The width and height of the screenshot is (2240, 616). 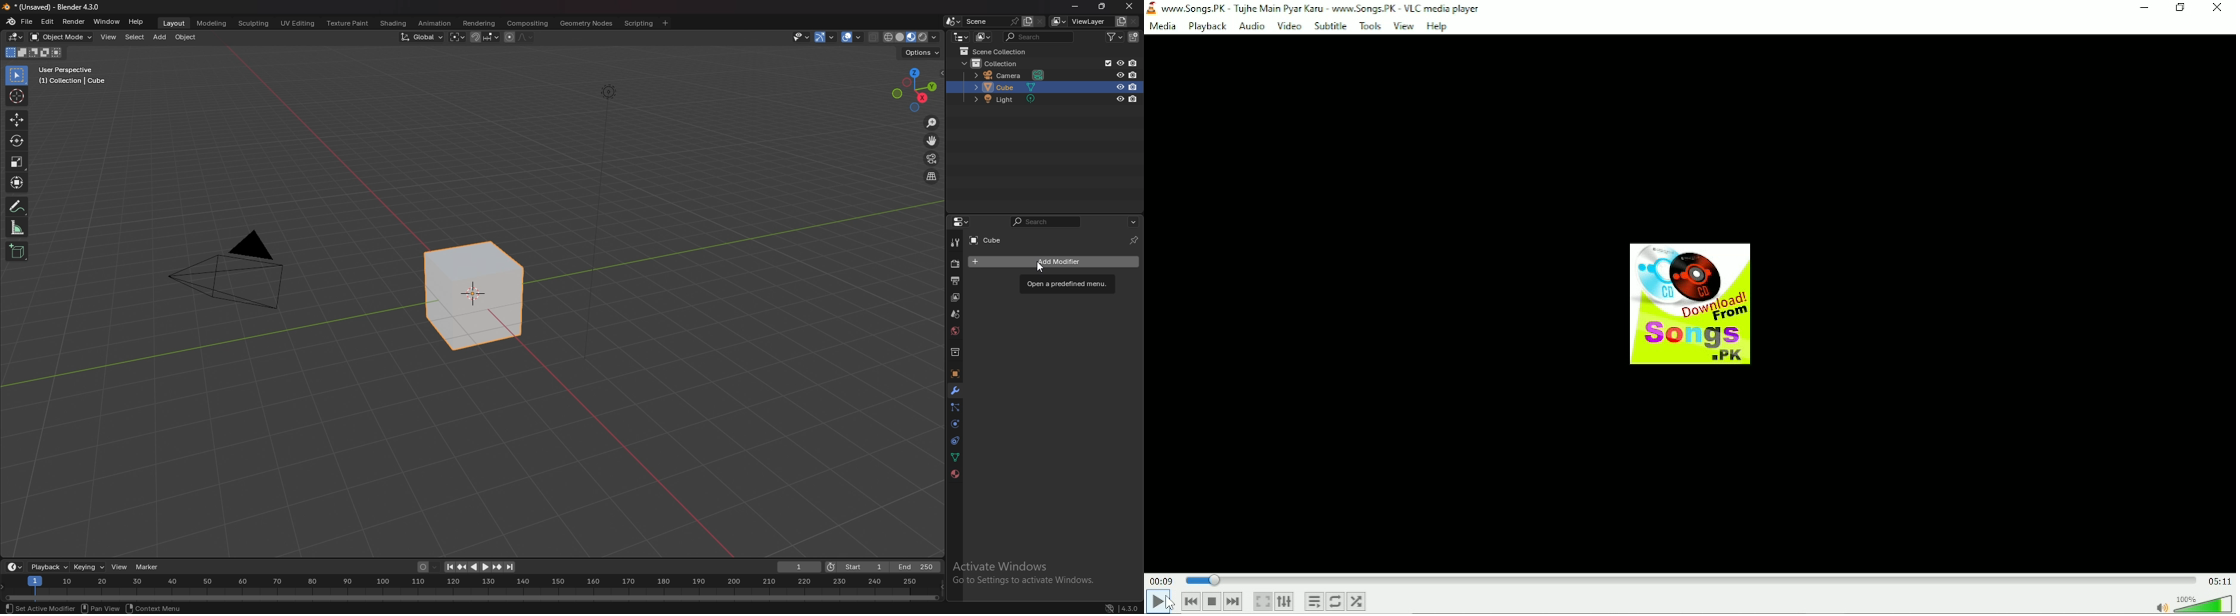 What do you see at coordinates (429, 568) in the screenshot?
I see `auto keying` at bounding box center [429, 568].